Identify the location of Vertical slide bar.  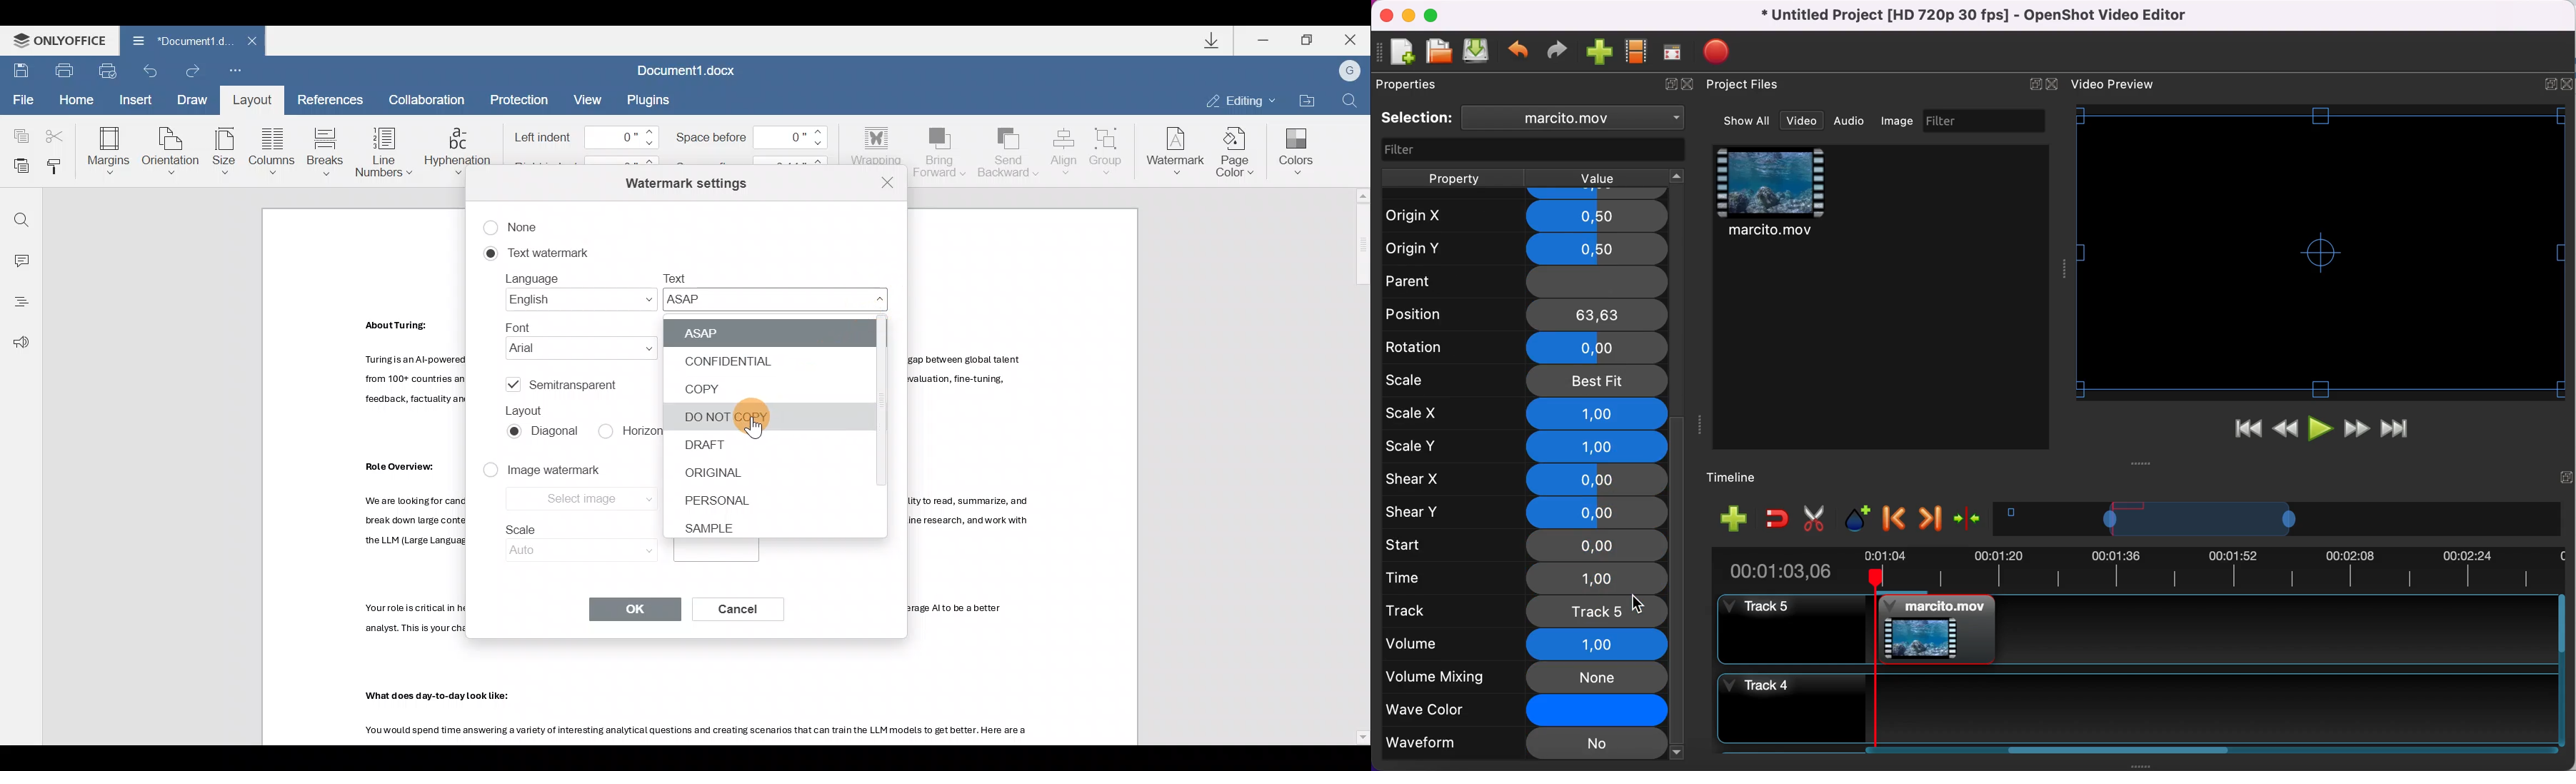
(2562, 670).